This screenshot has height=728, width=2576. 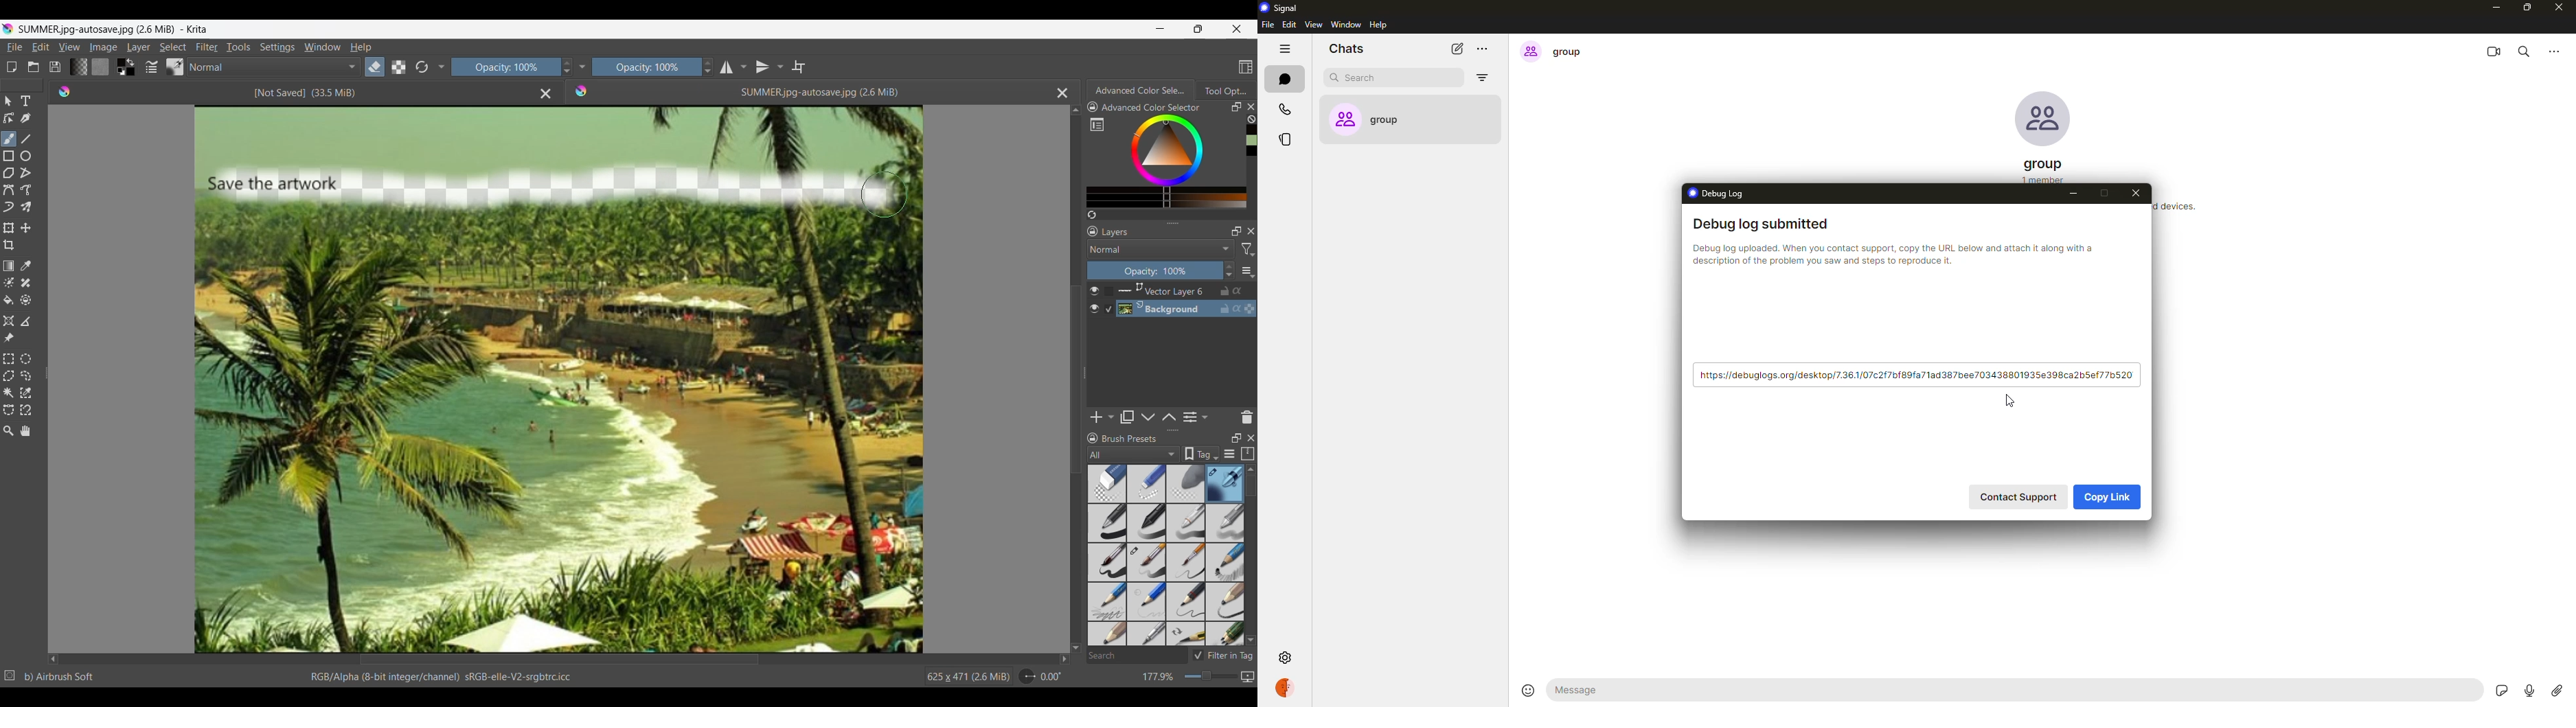 What do you see at coordinates (132, 72) in the screenshot?
I see `Background color` at bounding box center [132, 72].